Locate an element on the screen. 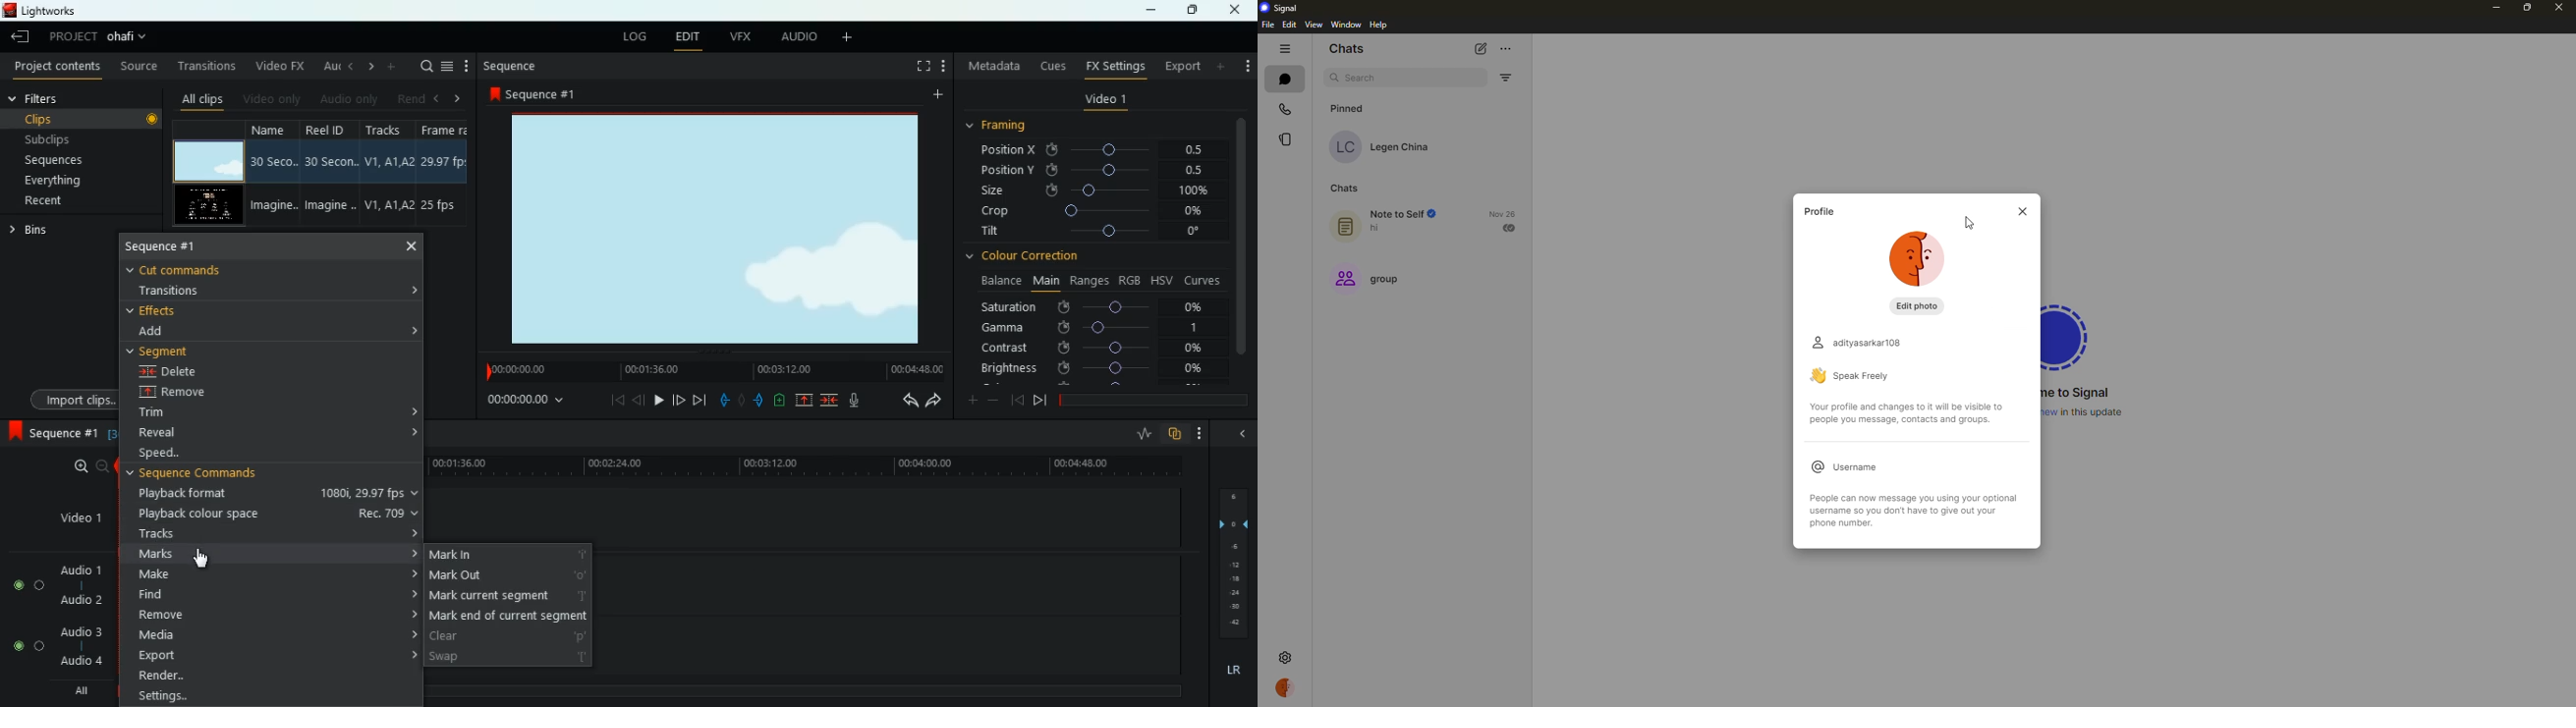  date is located at coordinates (1502, 213).